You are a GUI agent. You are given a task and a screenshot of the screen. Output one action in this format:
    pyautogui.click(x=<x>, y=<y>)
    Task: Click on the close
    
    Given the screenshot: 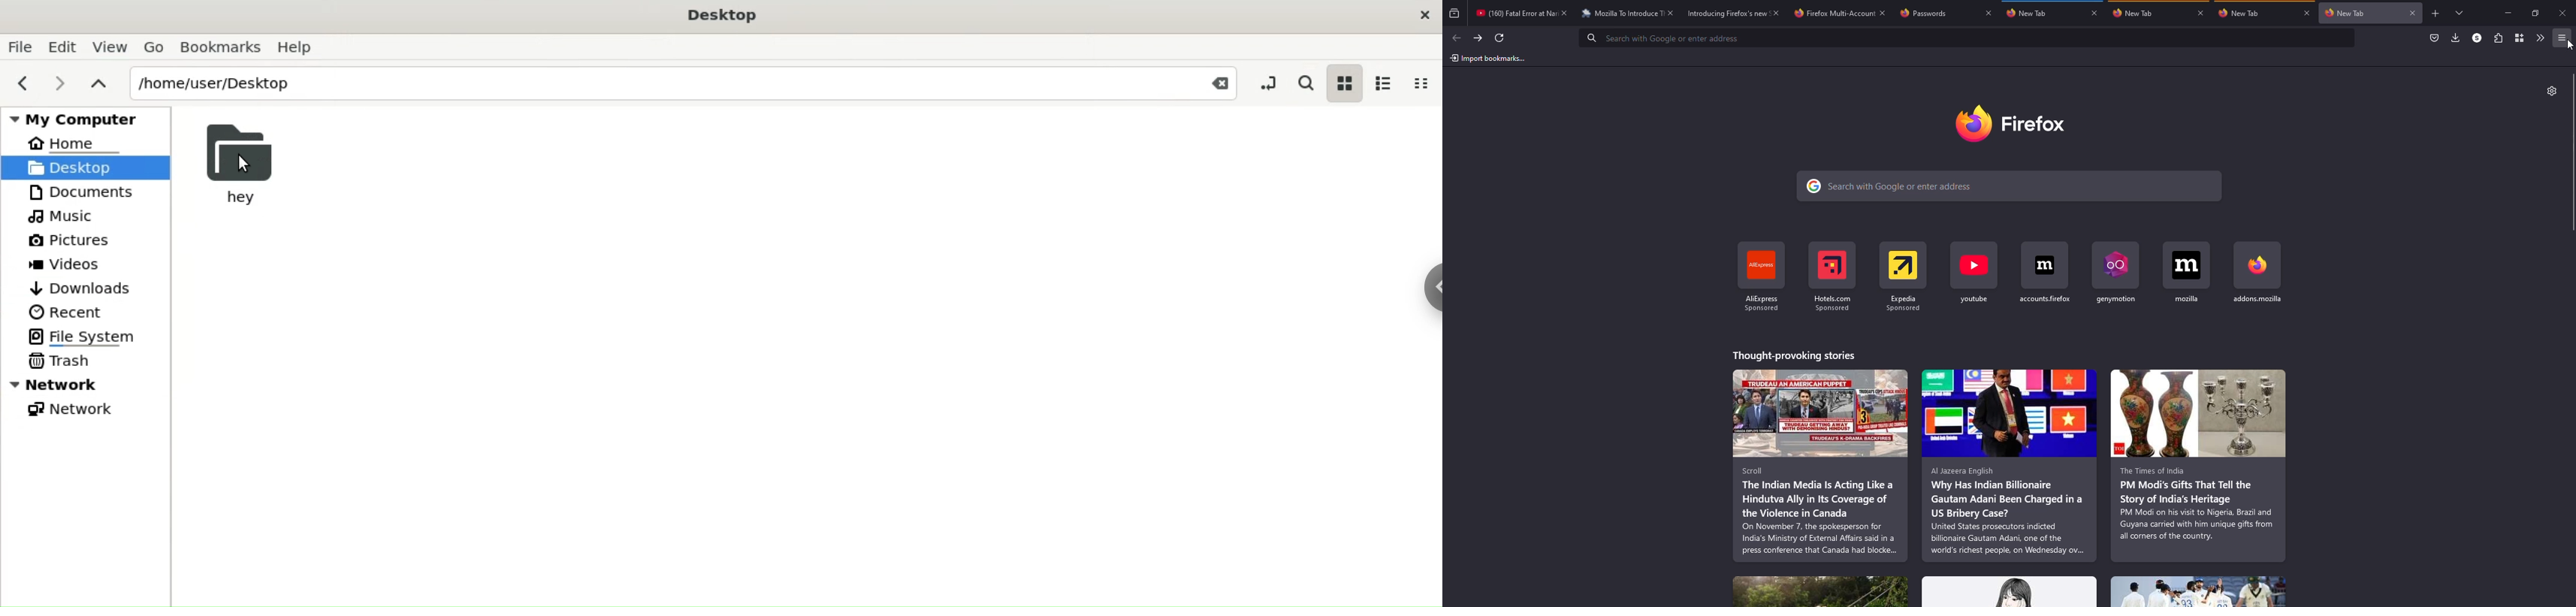 What is the action you would take?
    pyautogui.click(x=2201, y=13)
    